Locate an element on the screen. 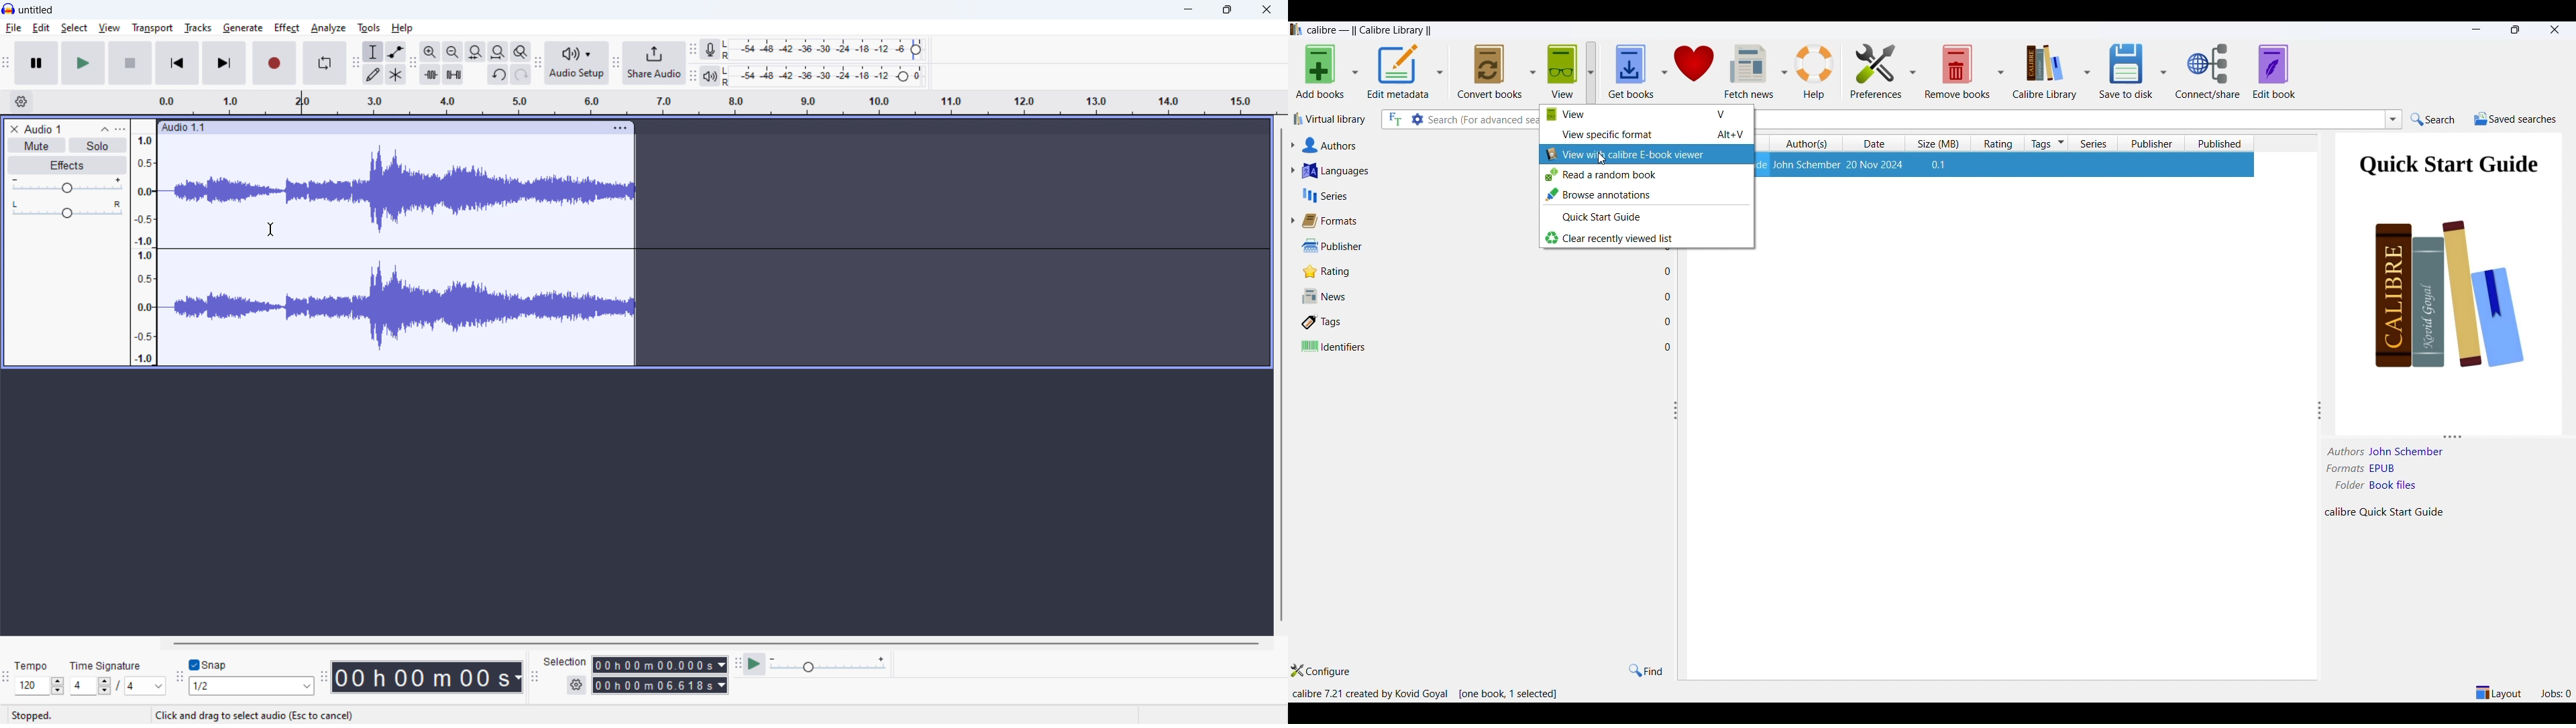  play at speed toolbar is located at coordinates (737, 665).